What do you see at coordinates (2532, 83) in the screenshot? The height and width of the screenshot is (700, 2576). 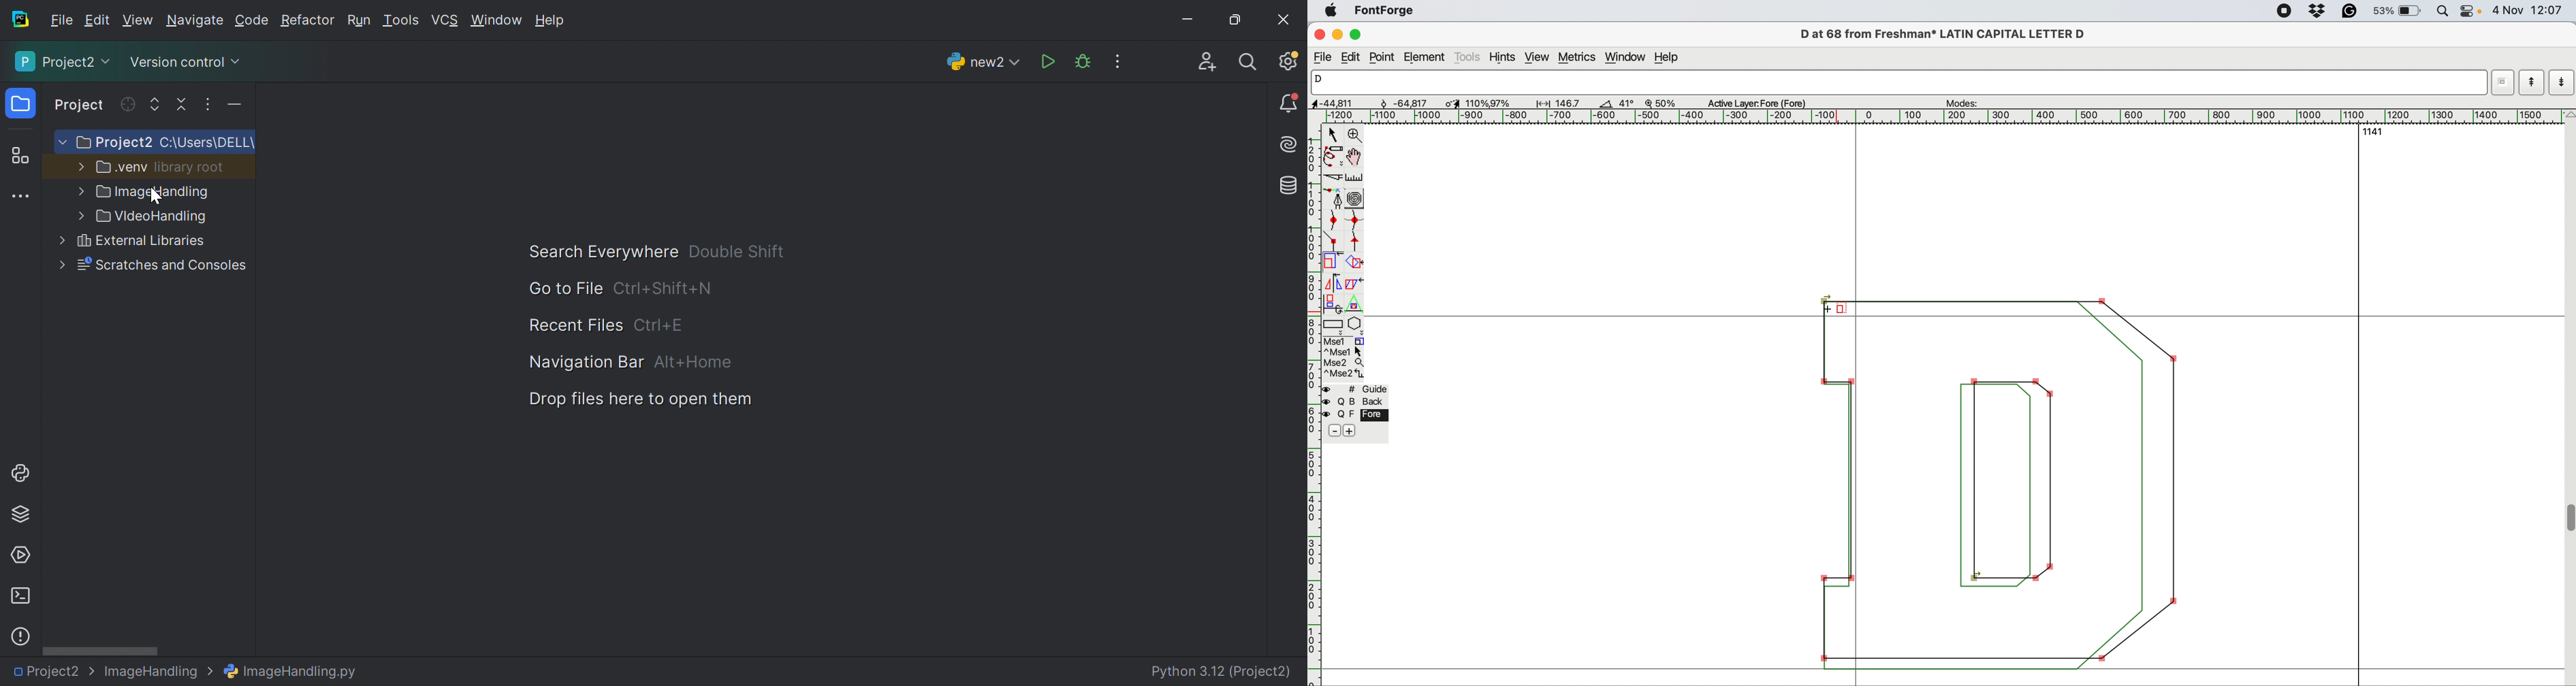 I see `previous letter` at bounding box center [2532, 83].